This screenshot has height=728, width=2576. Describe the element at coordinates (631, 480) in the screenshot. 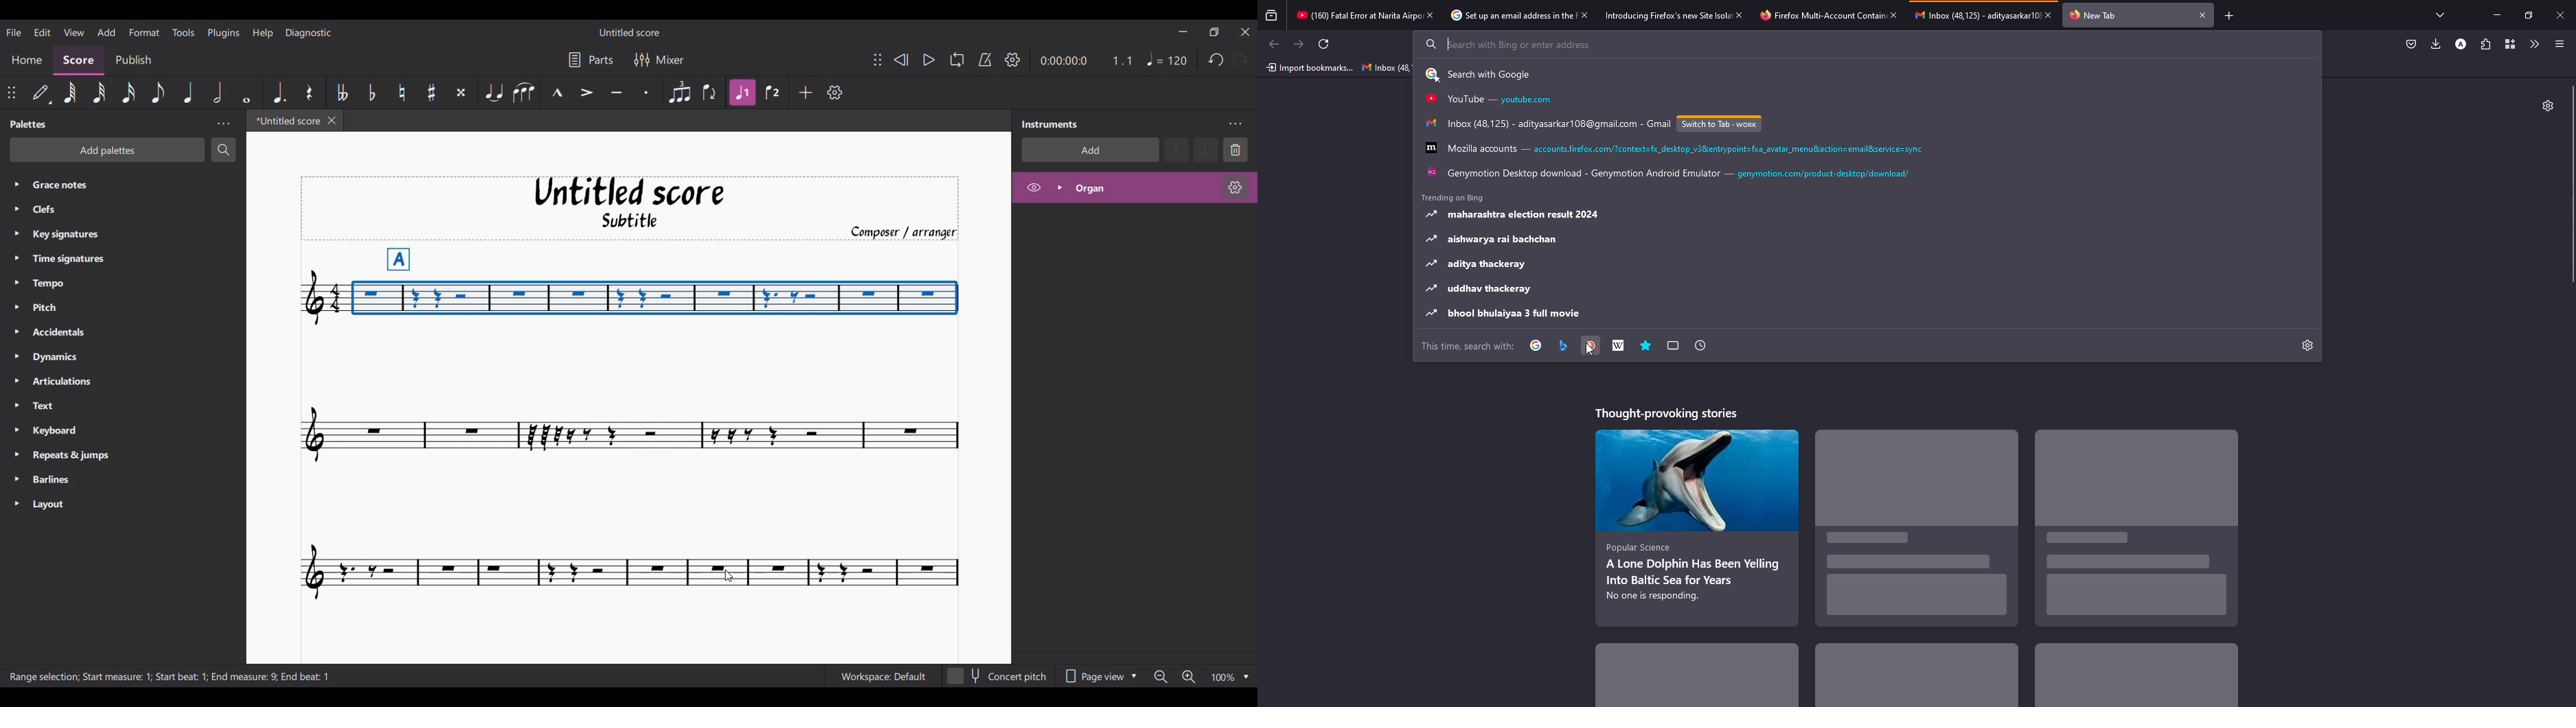

I see `Current score` at that location.